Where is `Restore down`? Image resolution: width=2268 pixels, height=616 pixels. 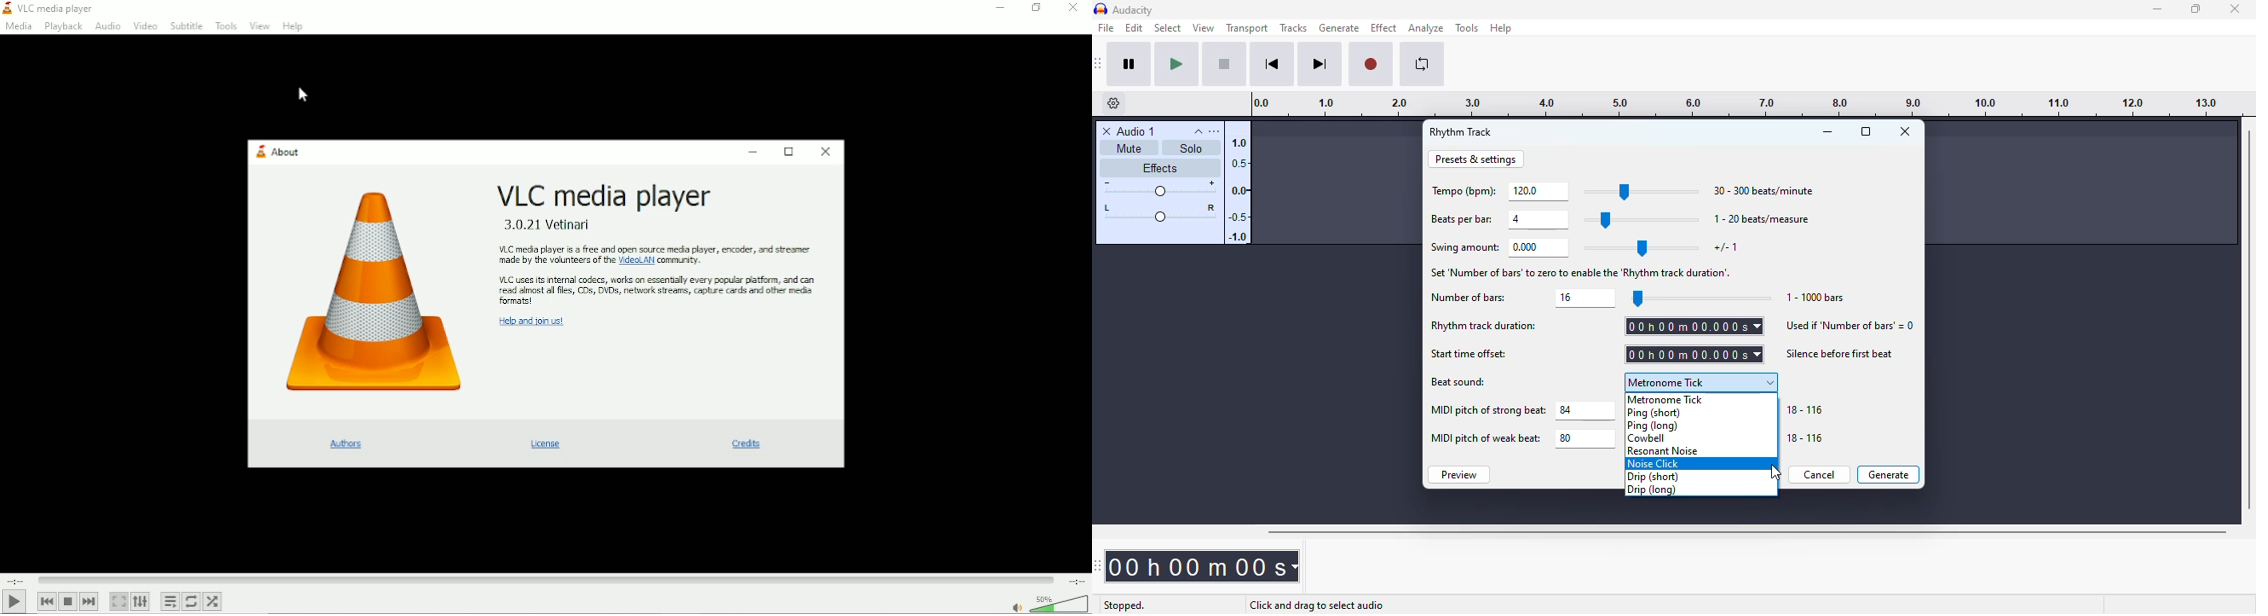
Restore down is located at coordinates (1035, 10).